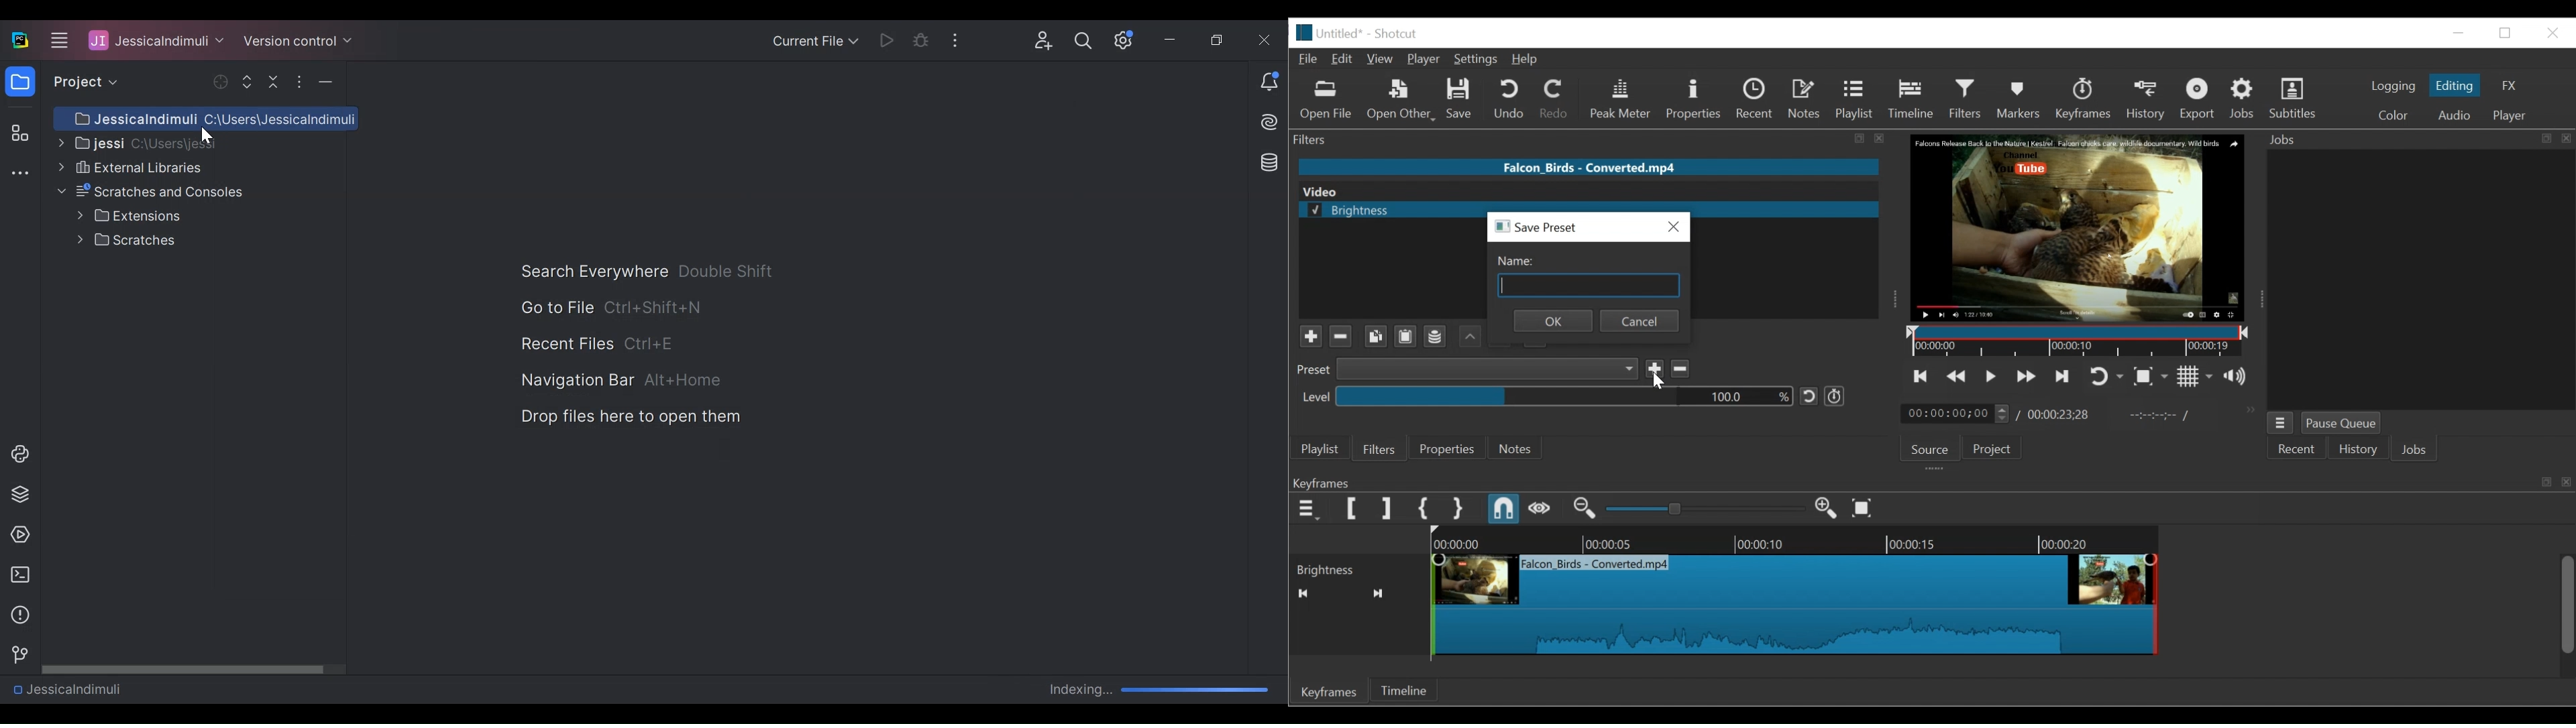 The width and height of the screenshot is (2576, 728). I want to click on ok, so click(1552, 321).